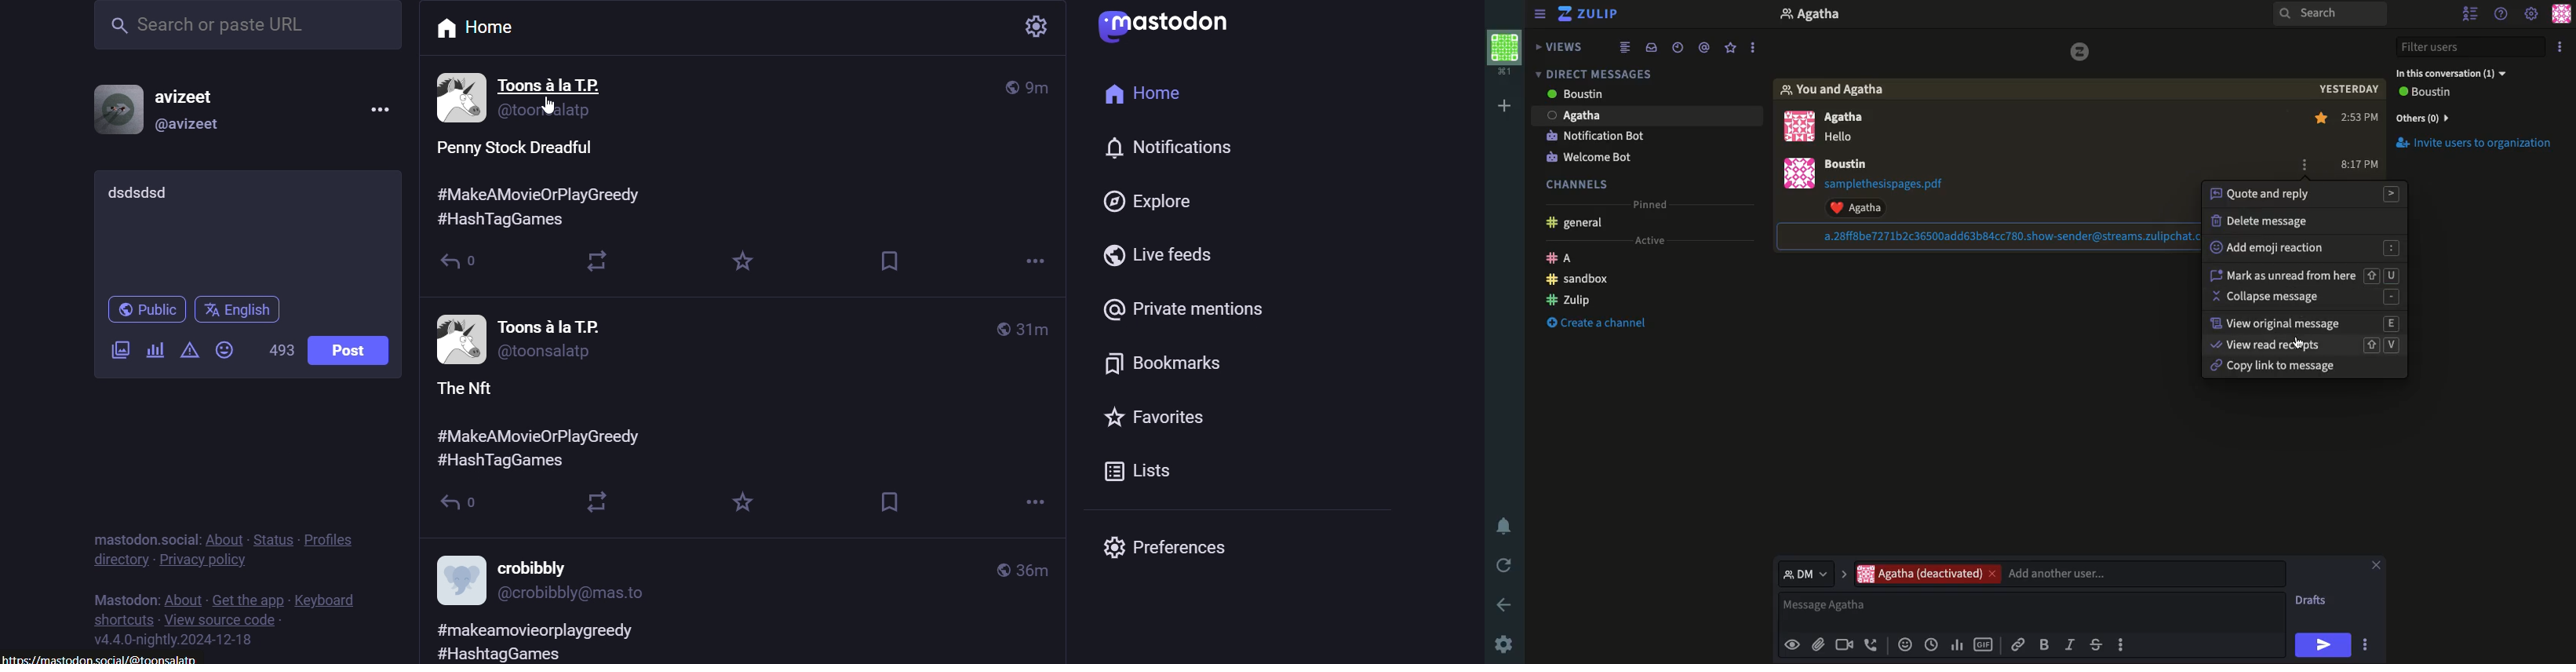 Image resolution: width=2576 pixels, height=672 pixels. I want to click on , so click(549, 110).